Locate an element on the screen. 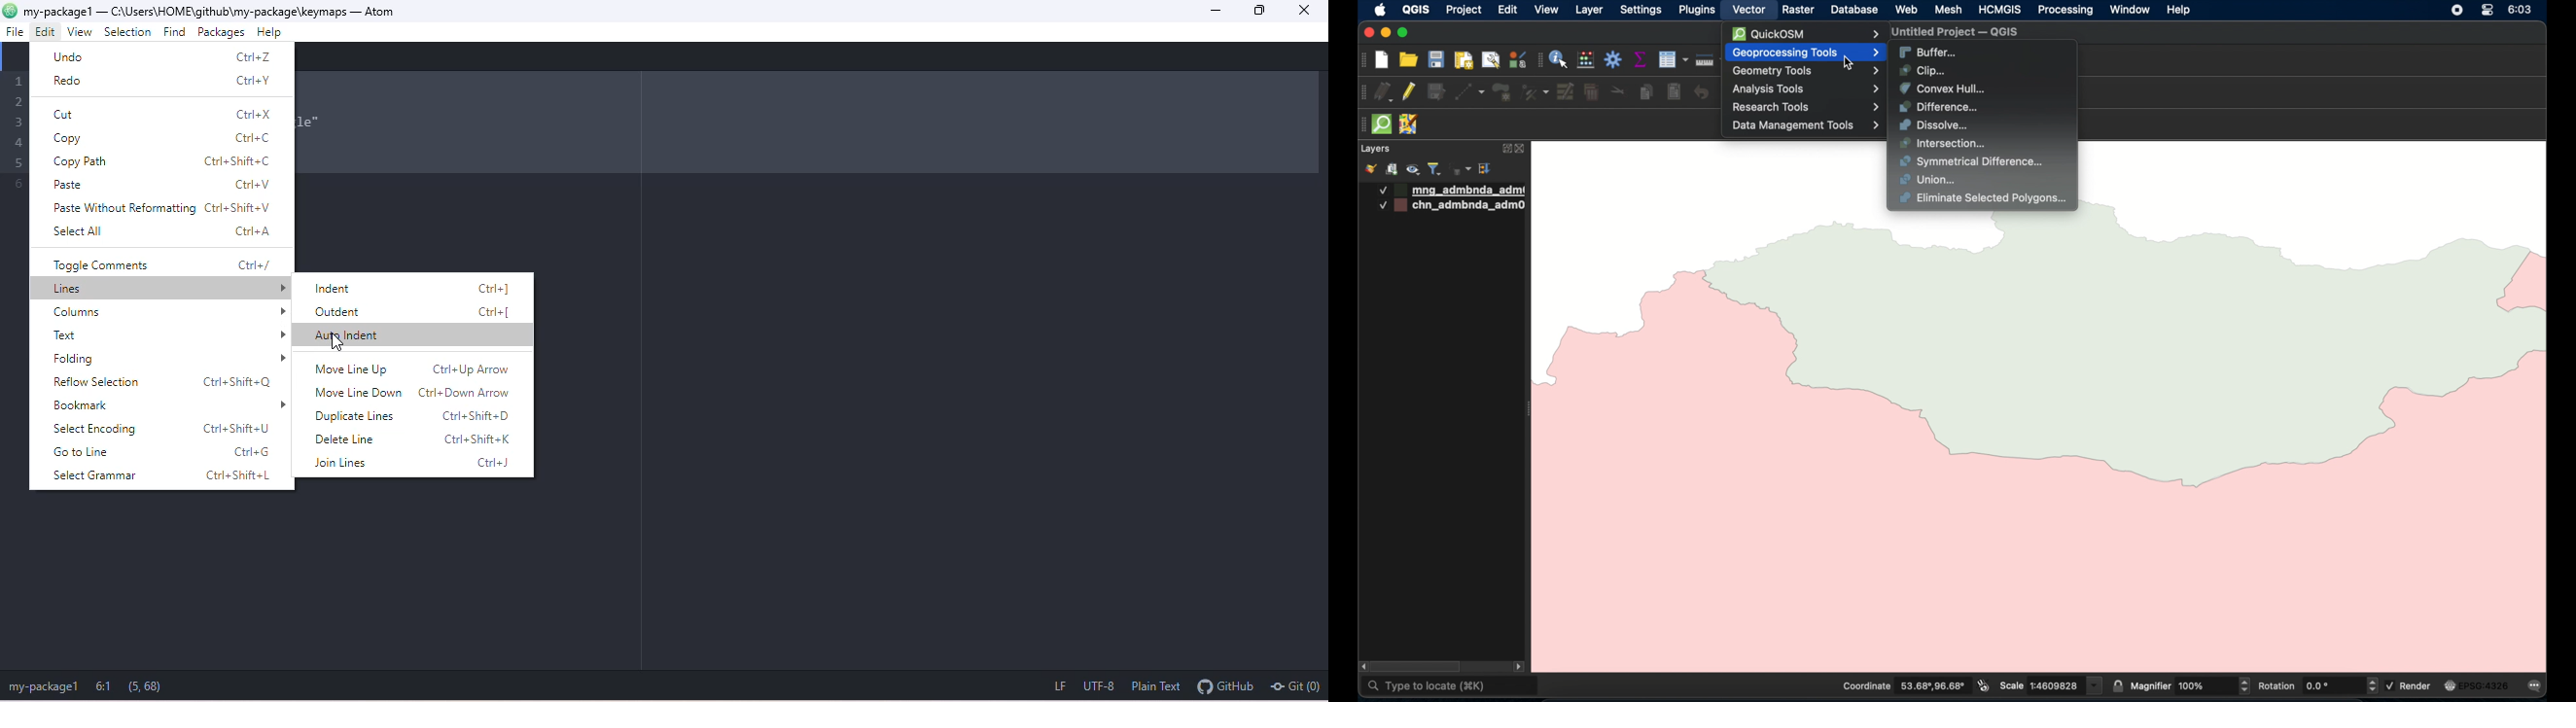  untitled project - QGIS is located at coordinates (1952, 33).